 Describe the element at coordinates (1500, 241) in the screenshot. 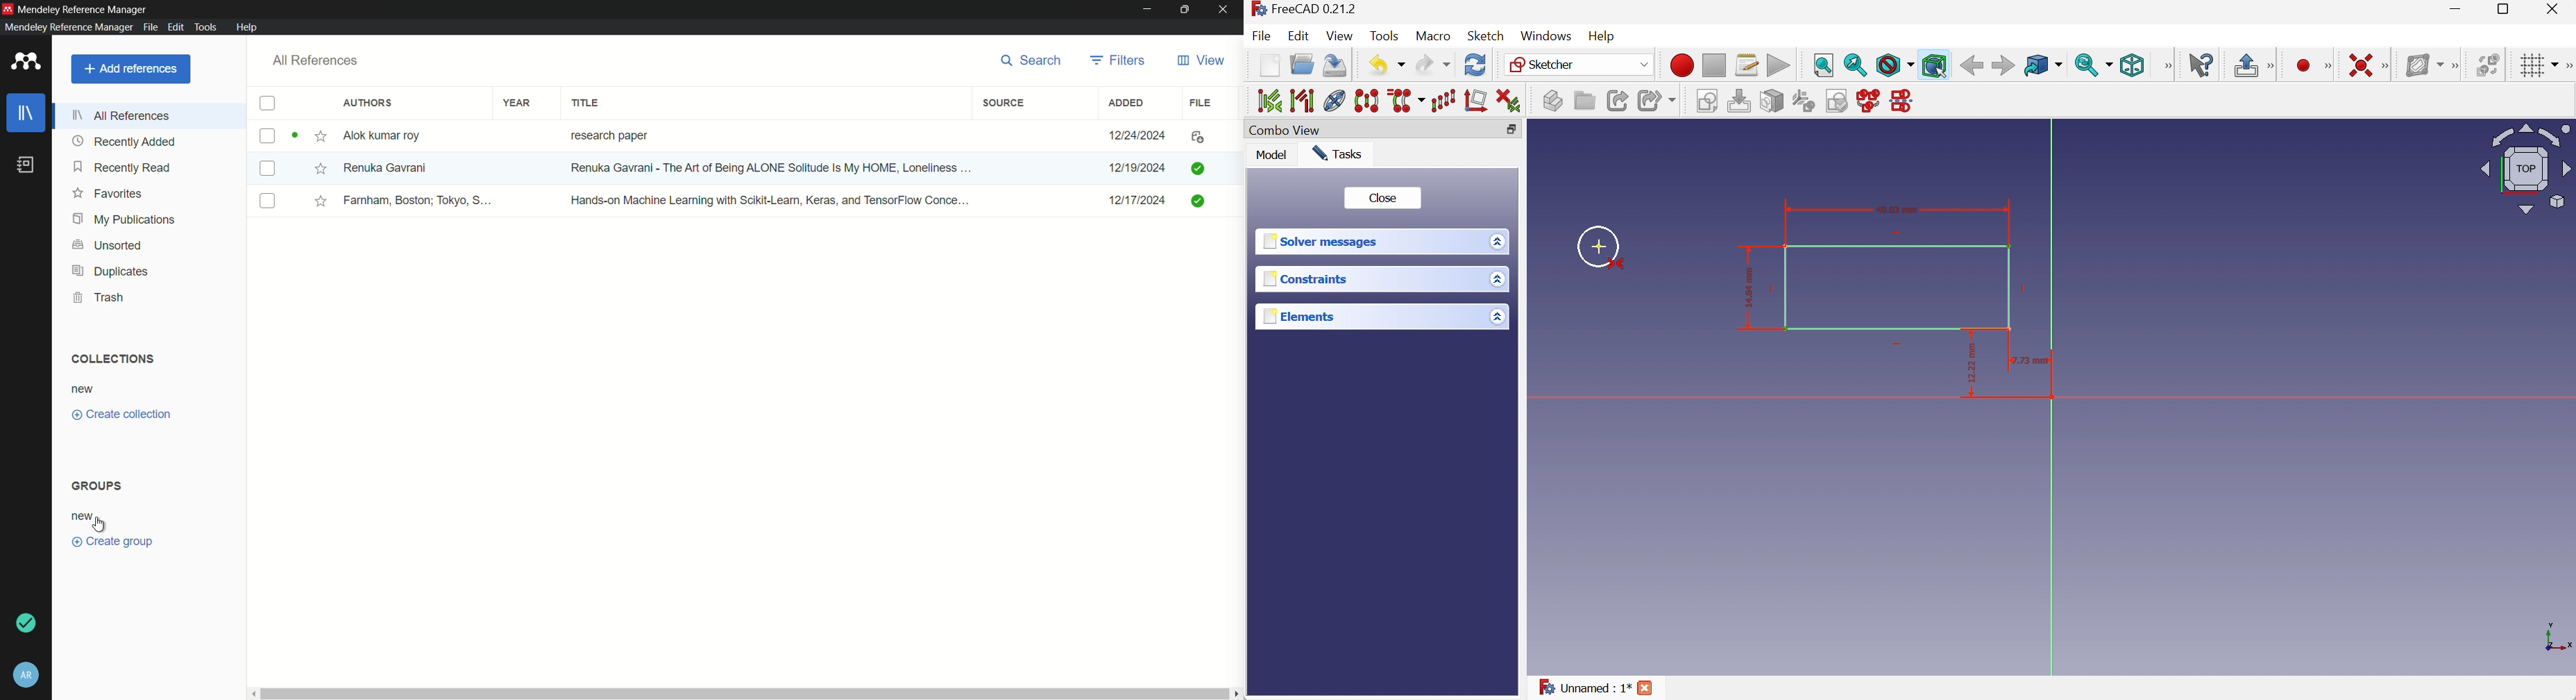

I see `Drop down` at that location.